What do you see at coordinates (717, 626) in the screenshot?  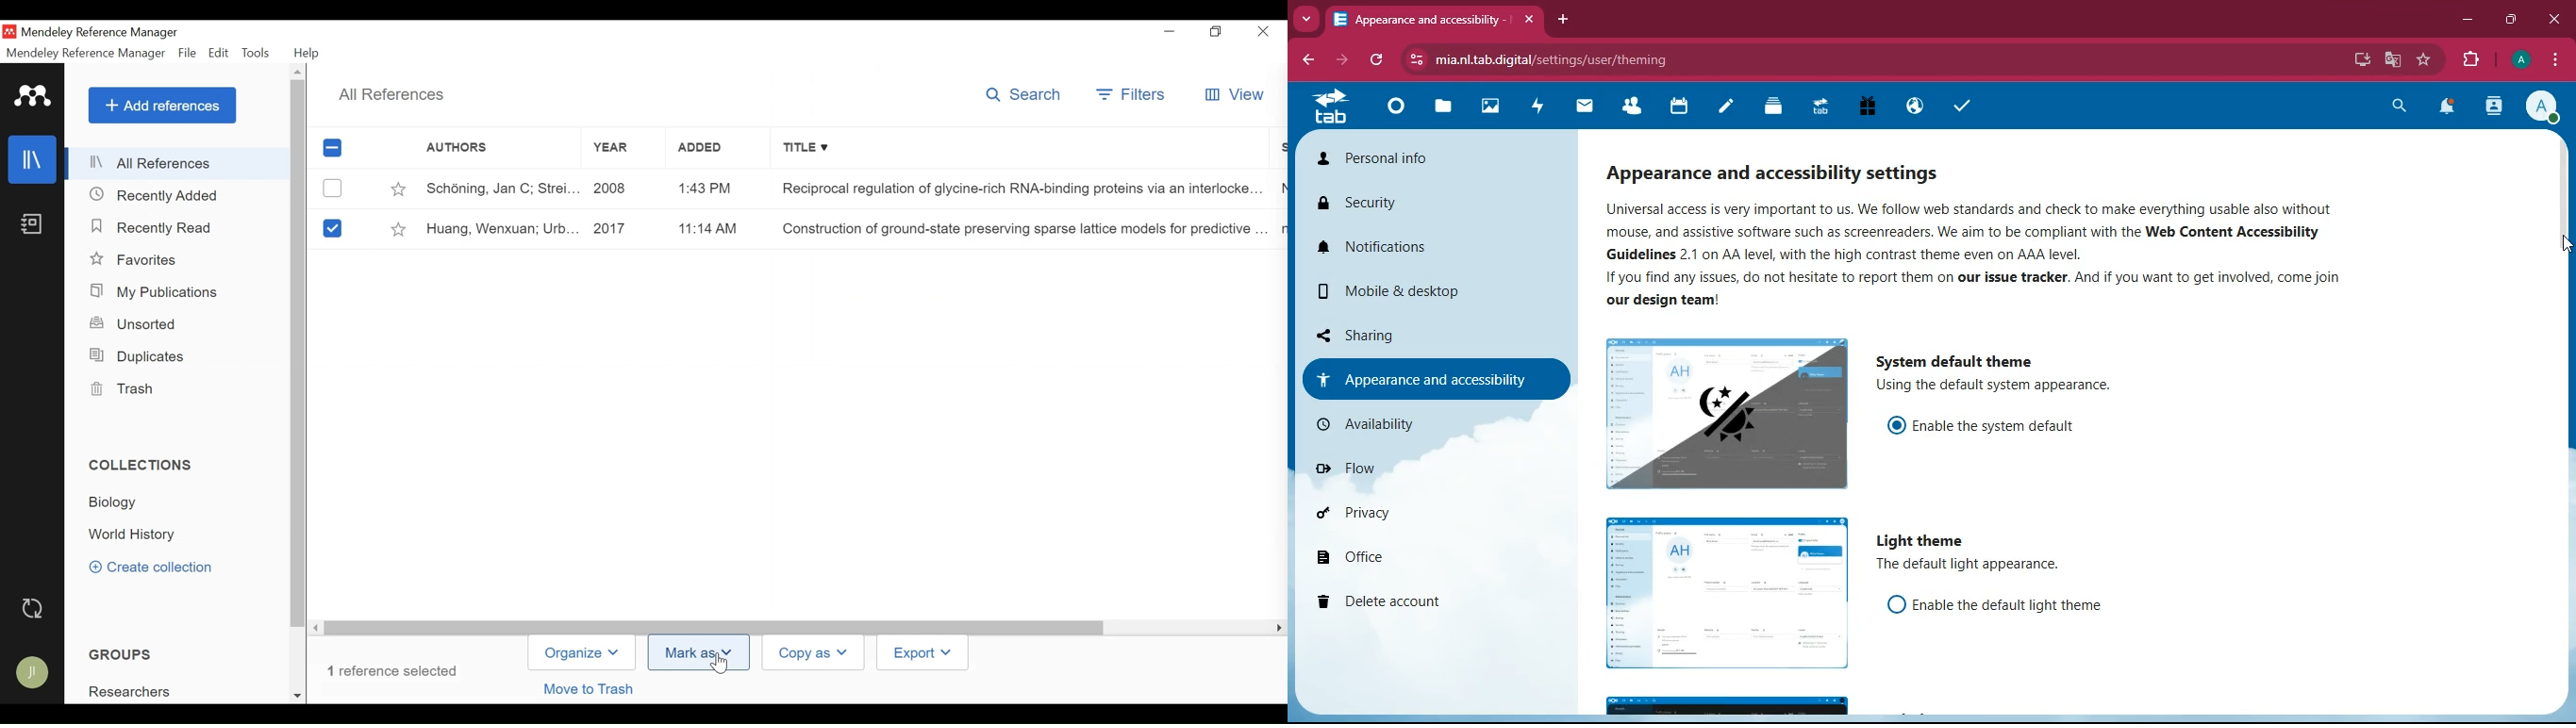 I see `Vertical Scroll bar` at bounding box center [717, 626].